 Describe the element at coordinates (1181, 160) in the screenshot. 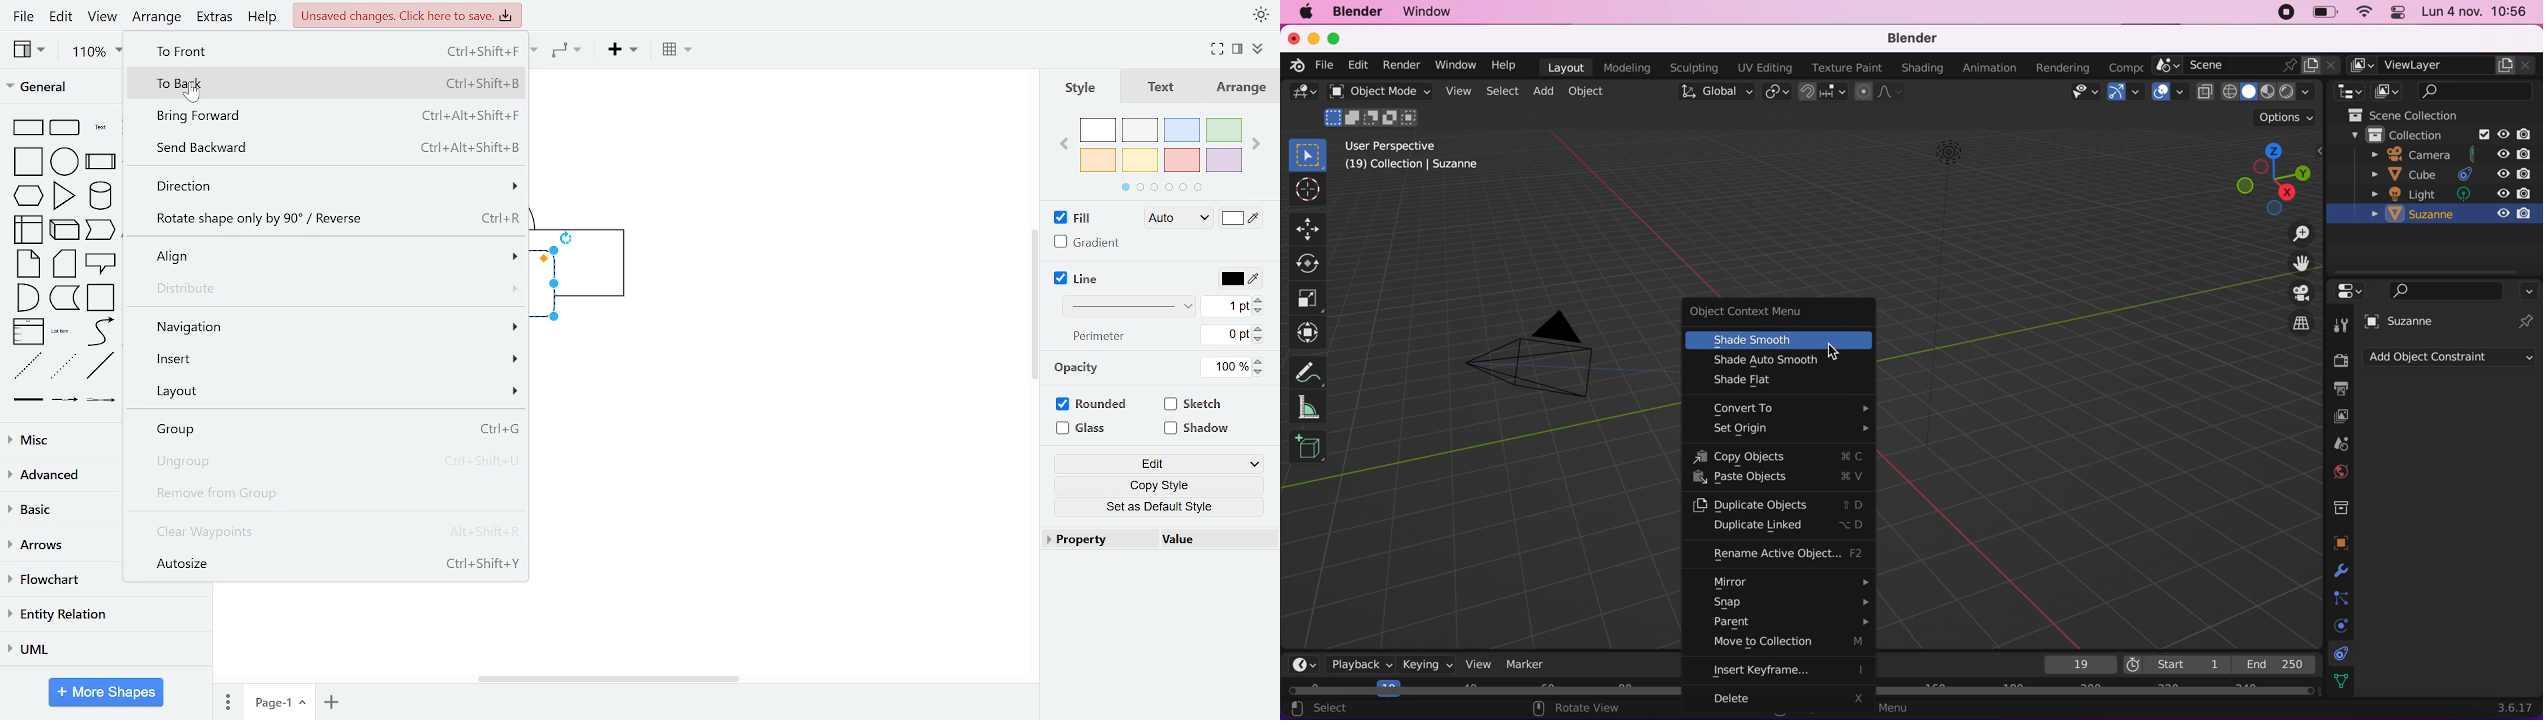

I see `red` at that location.